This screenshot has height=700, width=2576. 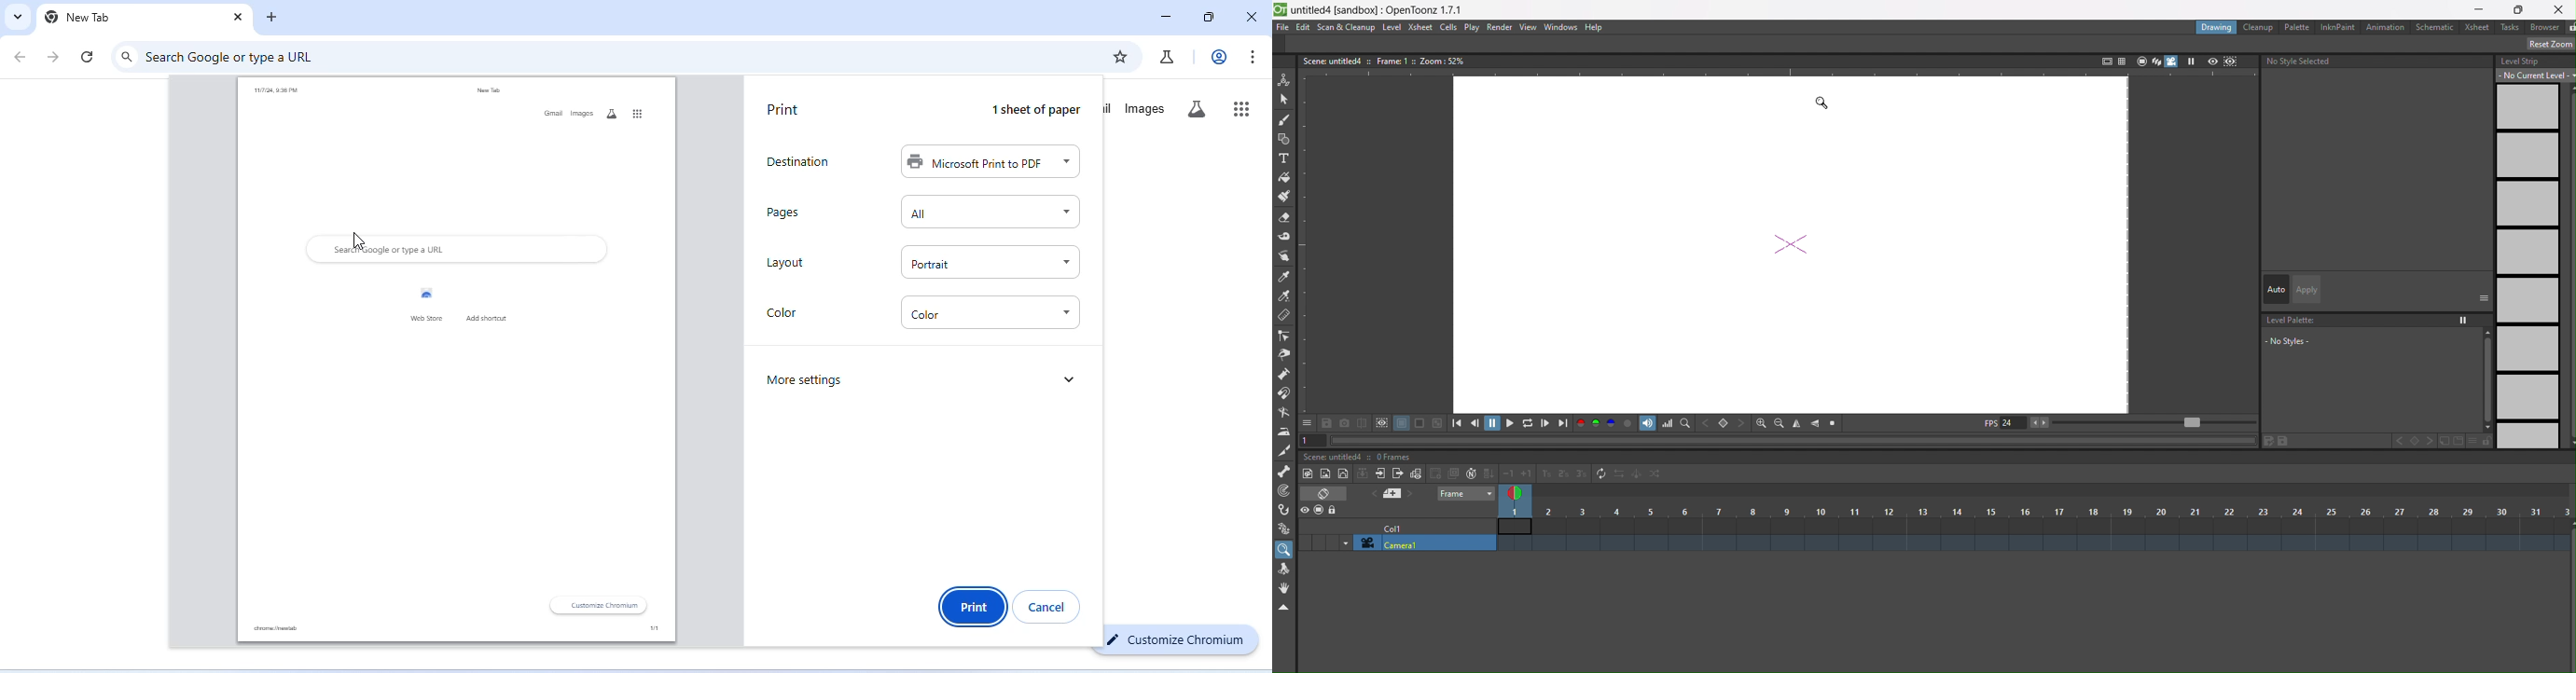 What do you see at coordinates (2479, 27) in the screenshot?
I see `xsheet` at bounding box center [2479, 27].